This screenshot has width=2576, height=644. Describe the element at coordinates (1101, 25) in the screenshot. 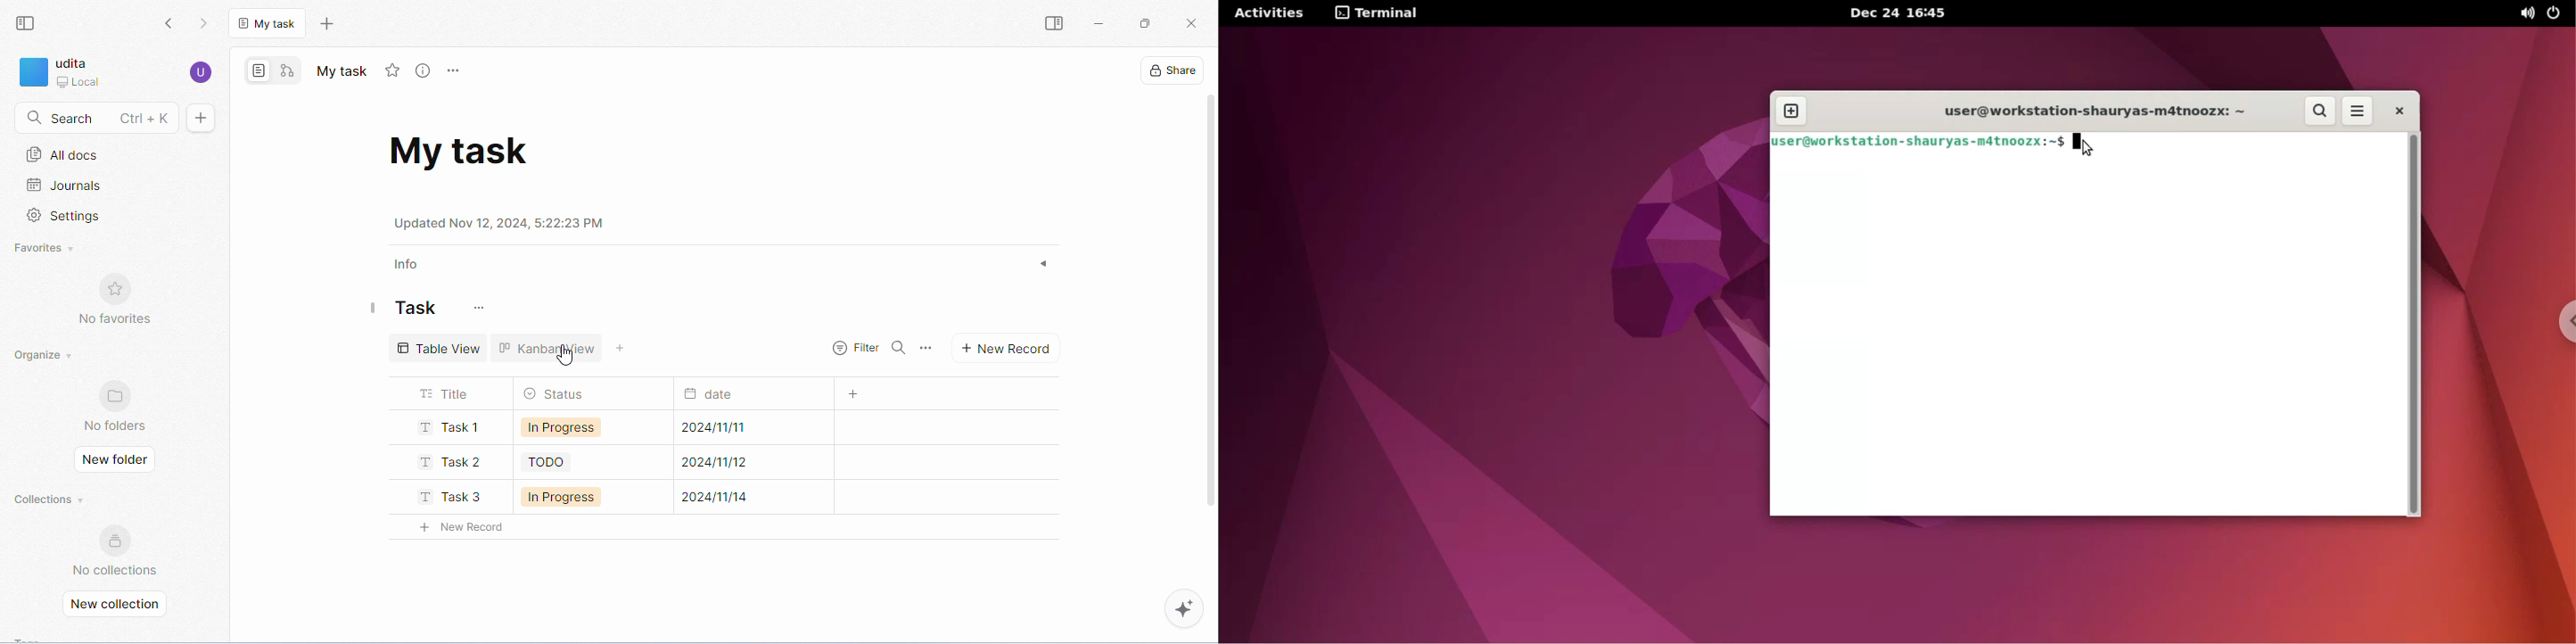

I see `minimize` at that location.